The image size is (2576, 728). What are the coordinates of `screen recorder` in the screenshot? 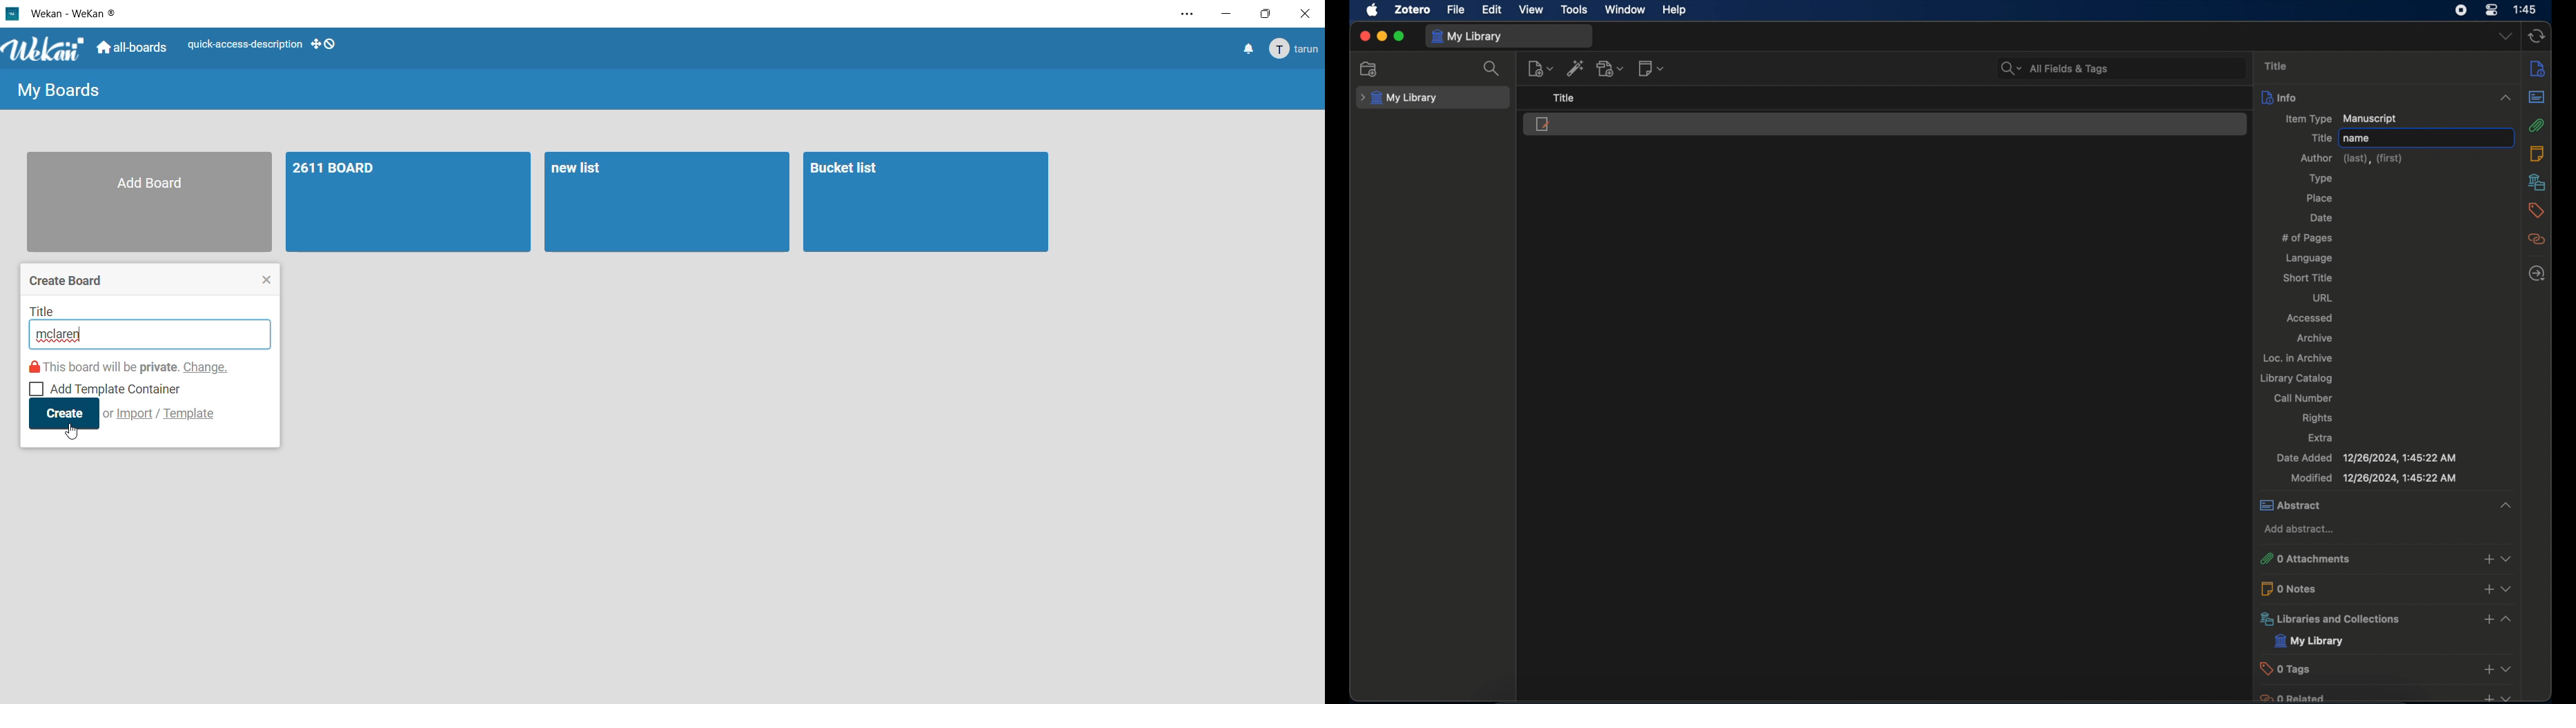 It's located at (2462, 10).